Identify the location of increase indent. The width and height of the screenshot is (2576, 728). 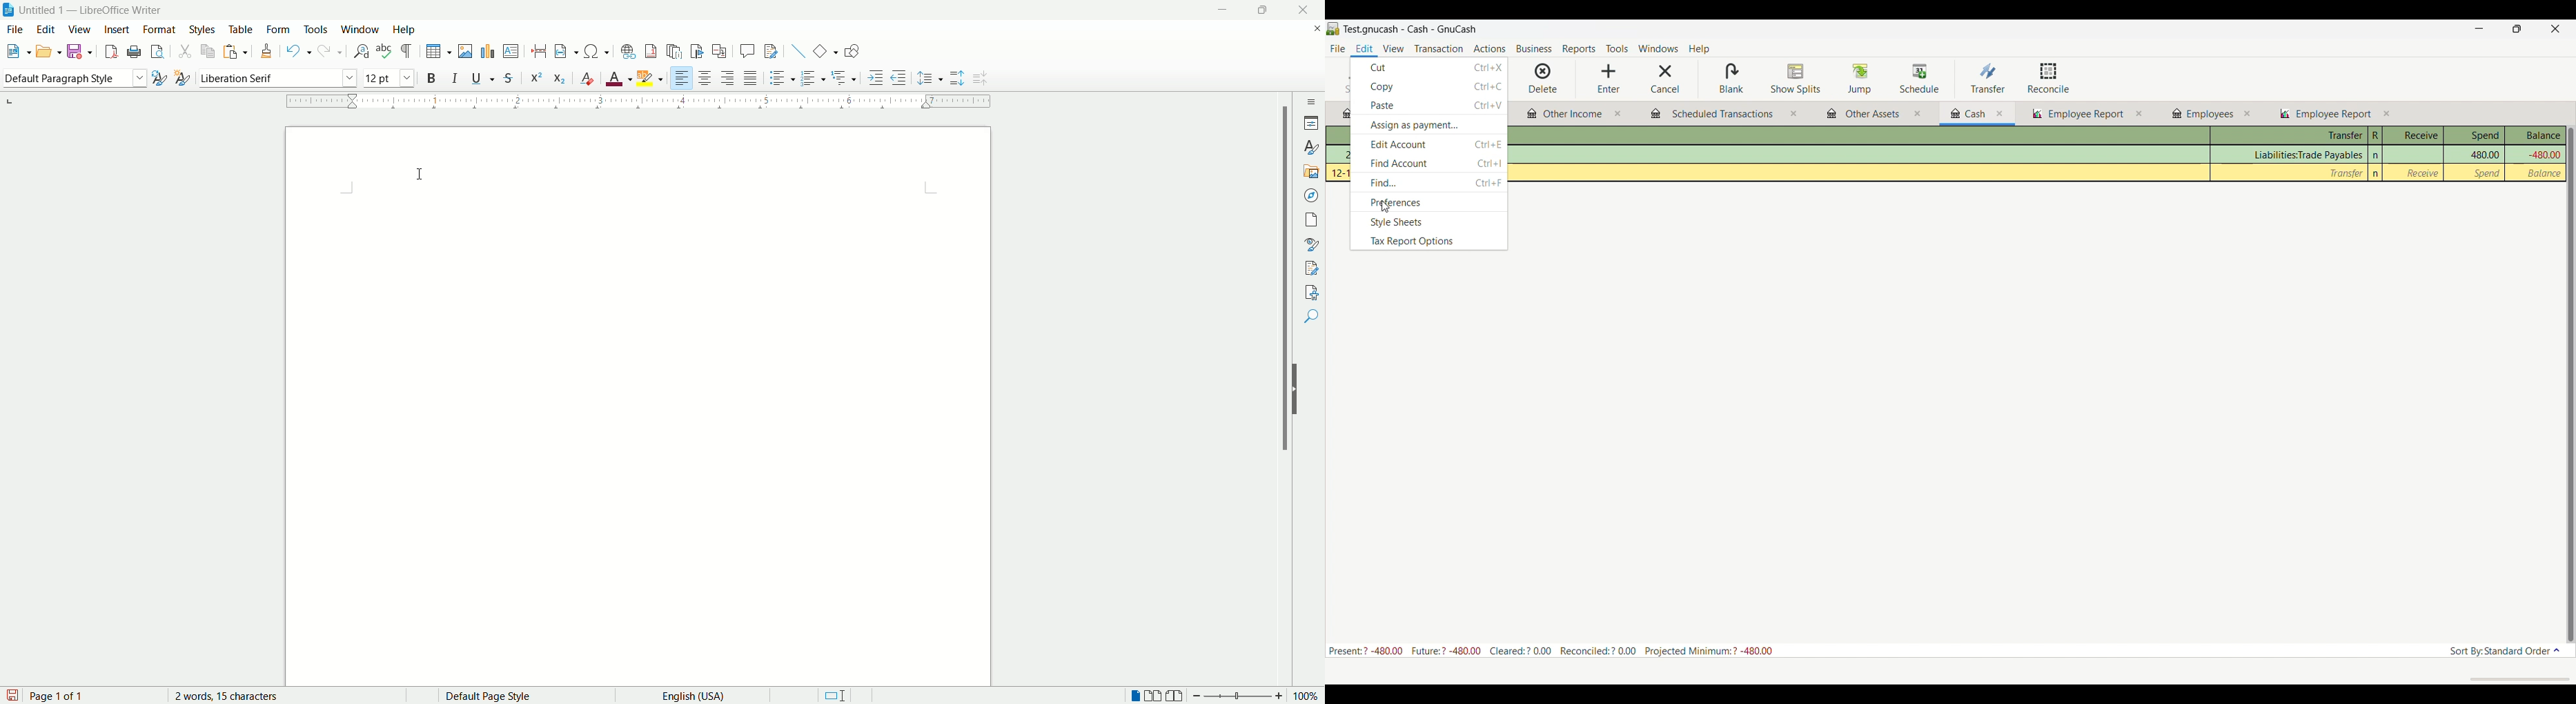
(875, 78).